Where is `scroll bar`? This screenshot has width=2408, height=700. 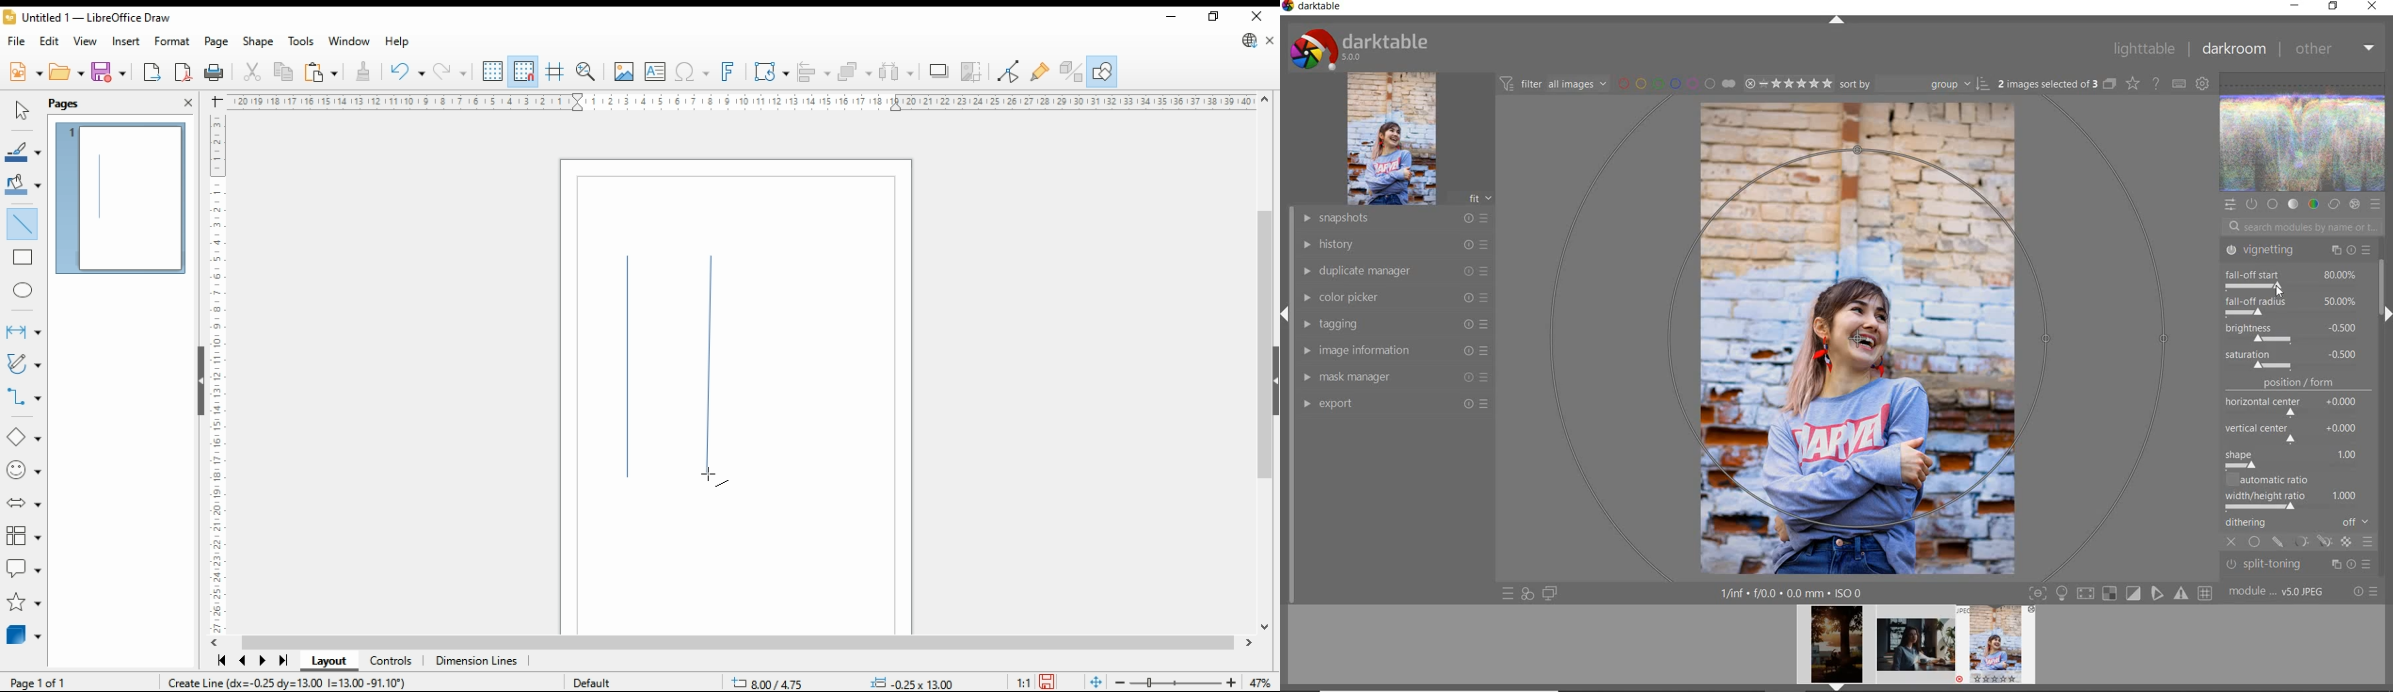
scroll bar is located at coordinates (1259, 361).